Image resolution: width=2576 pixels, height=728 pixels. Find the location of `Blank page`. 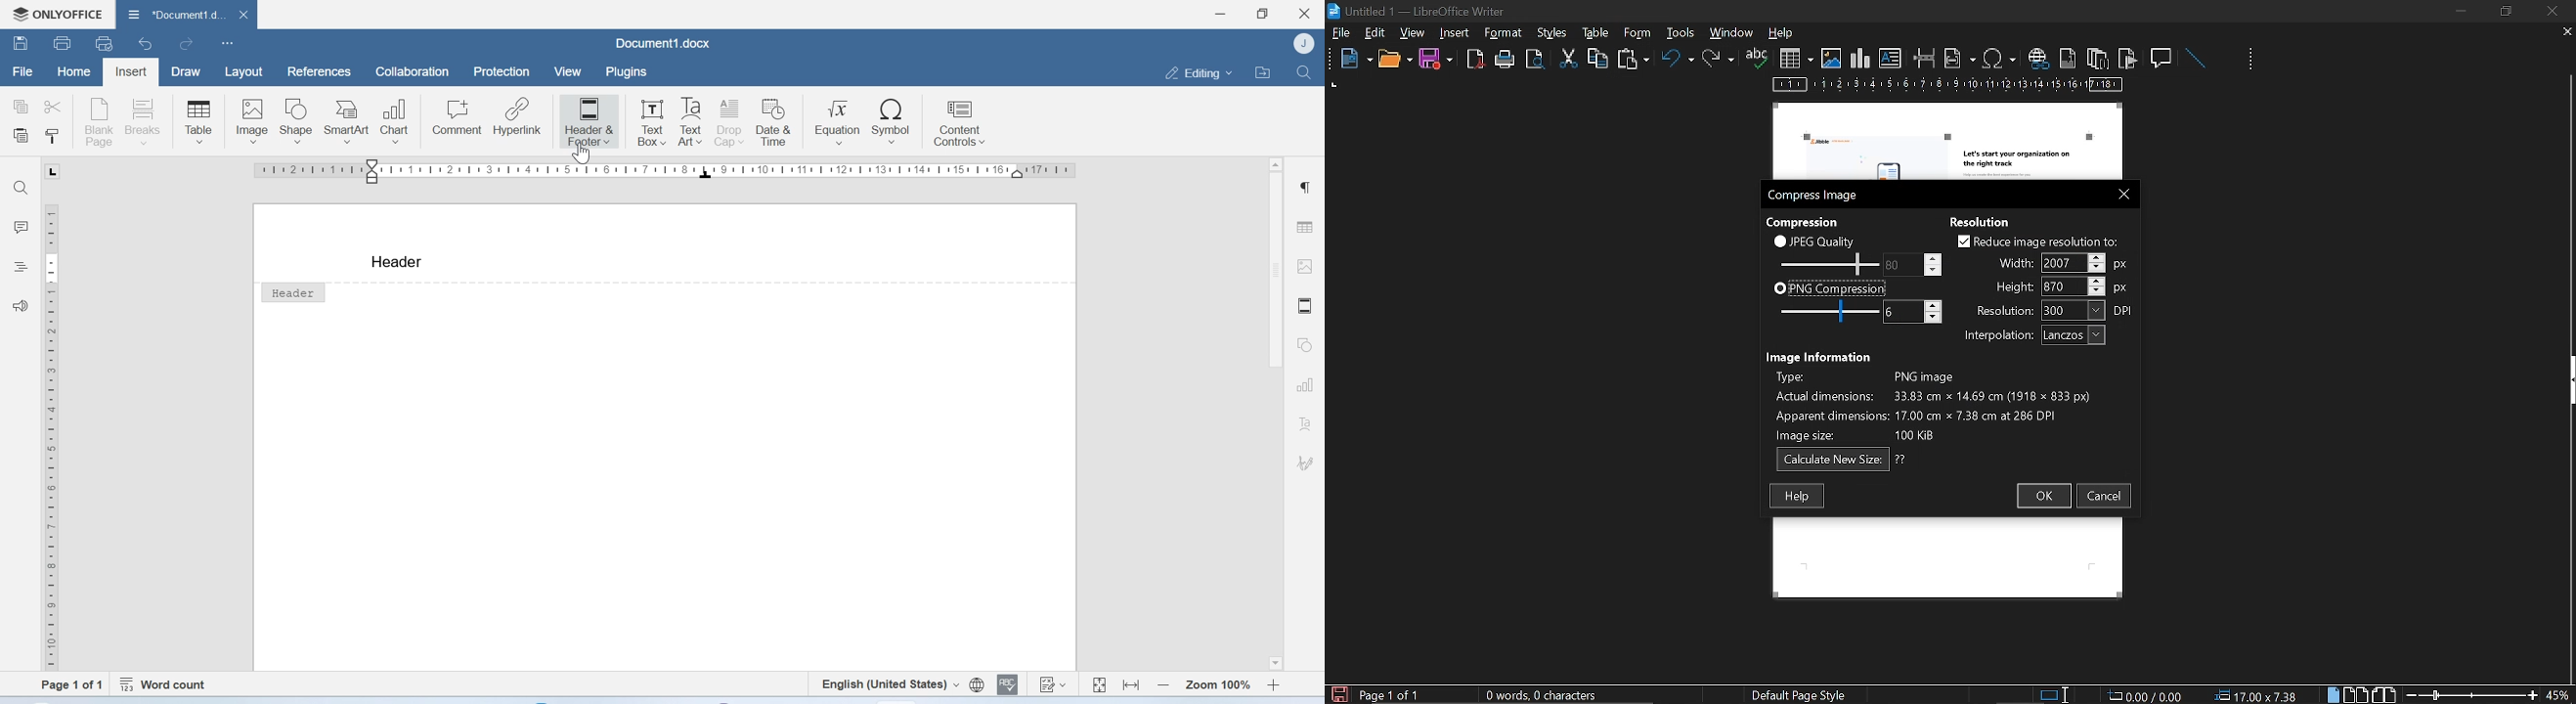

Blank page is located at coordinates (100, 121).